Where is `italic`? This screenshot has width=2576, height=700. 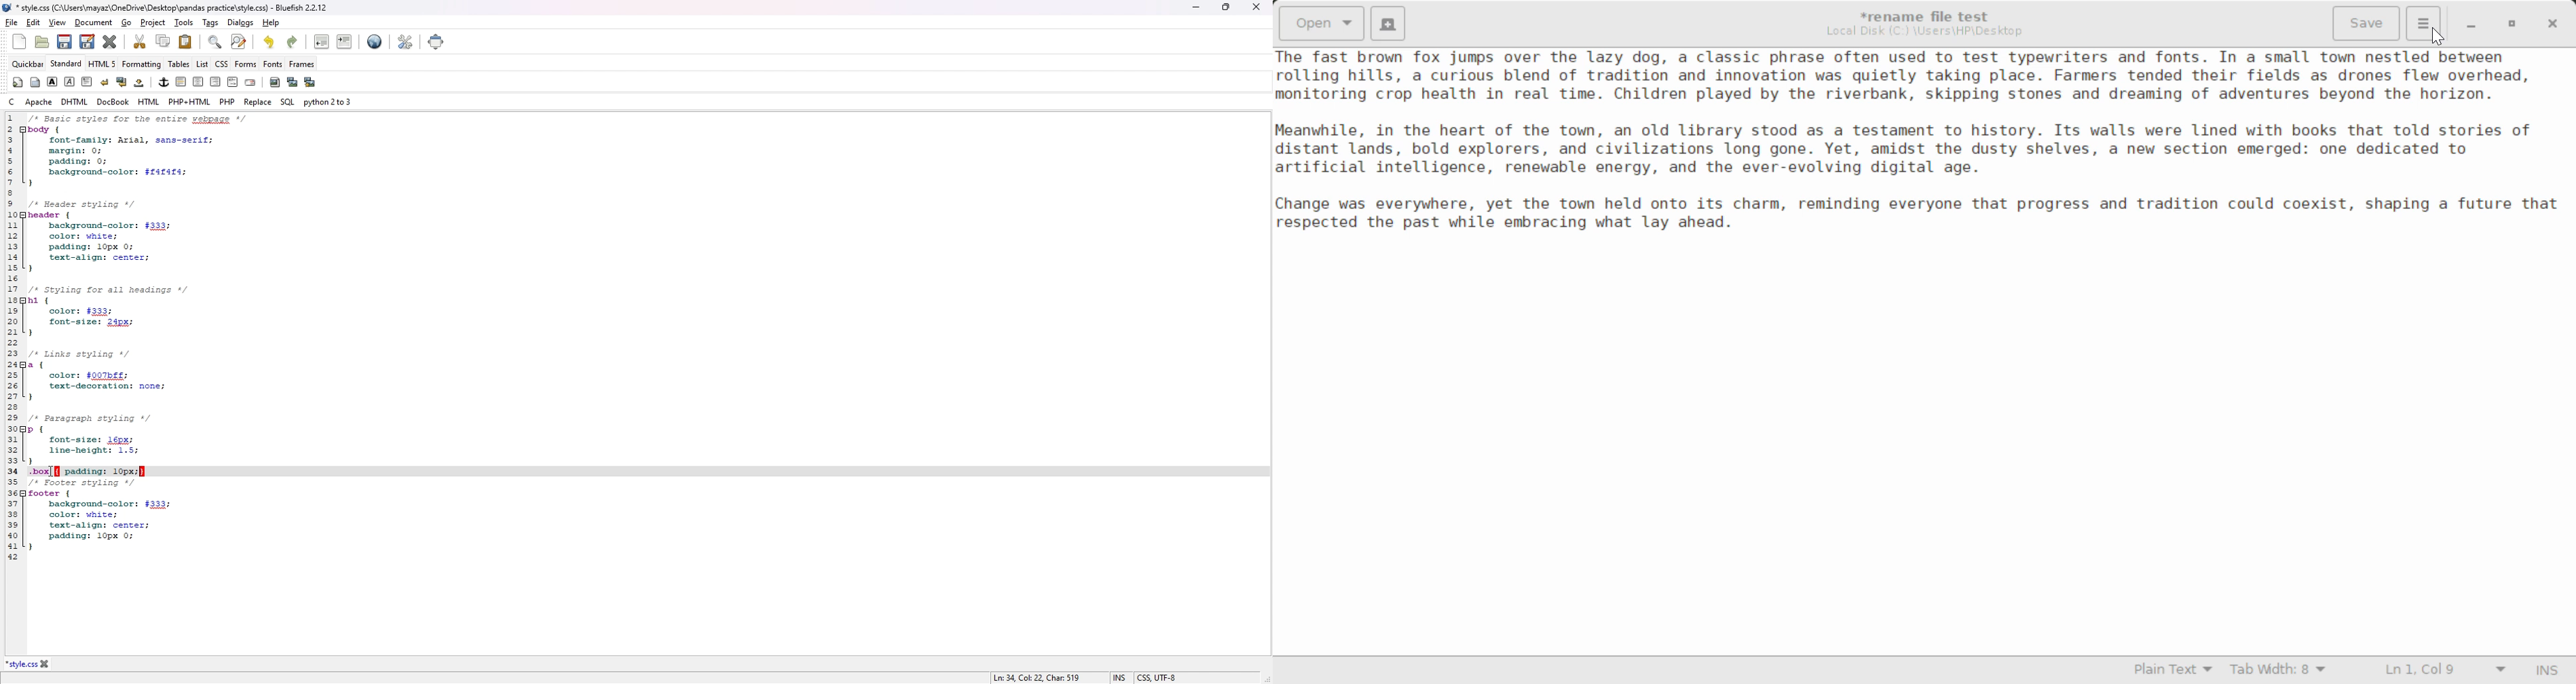
italic is located at coordinates (70, 80).